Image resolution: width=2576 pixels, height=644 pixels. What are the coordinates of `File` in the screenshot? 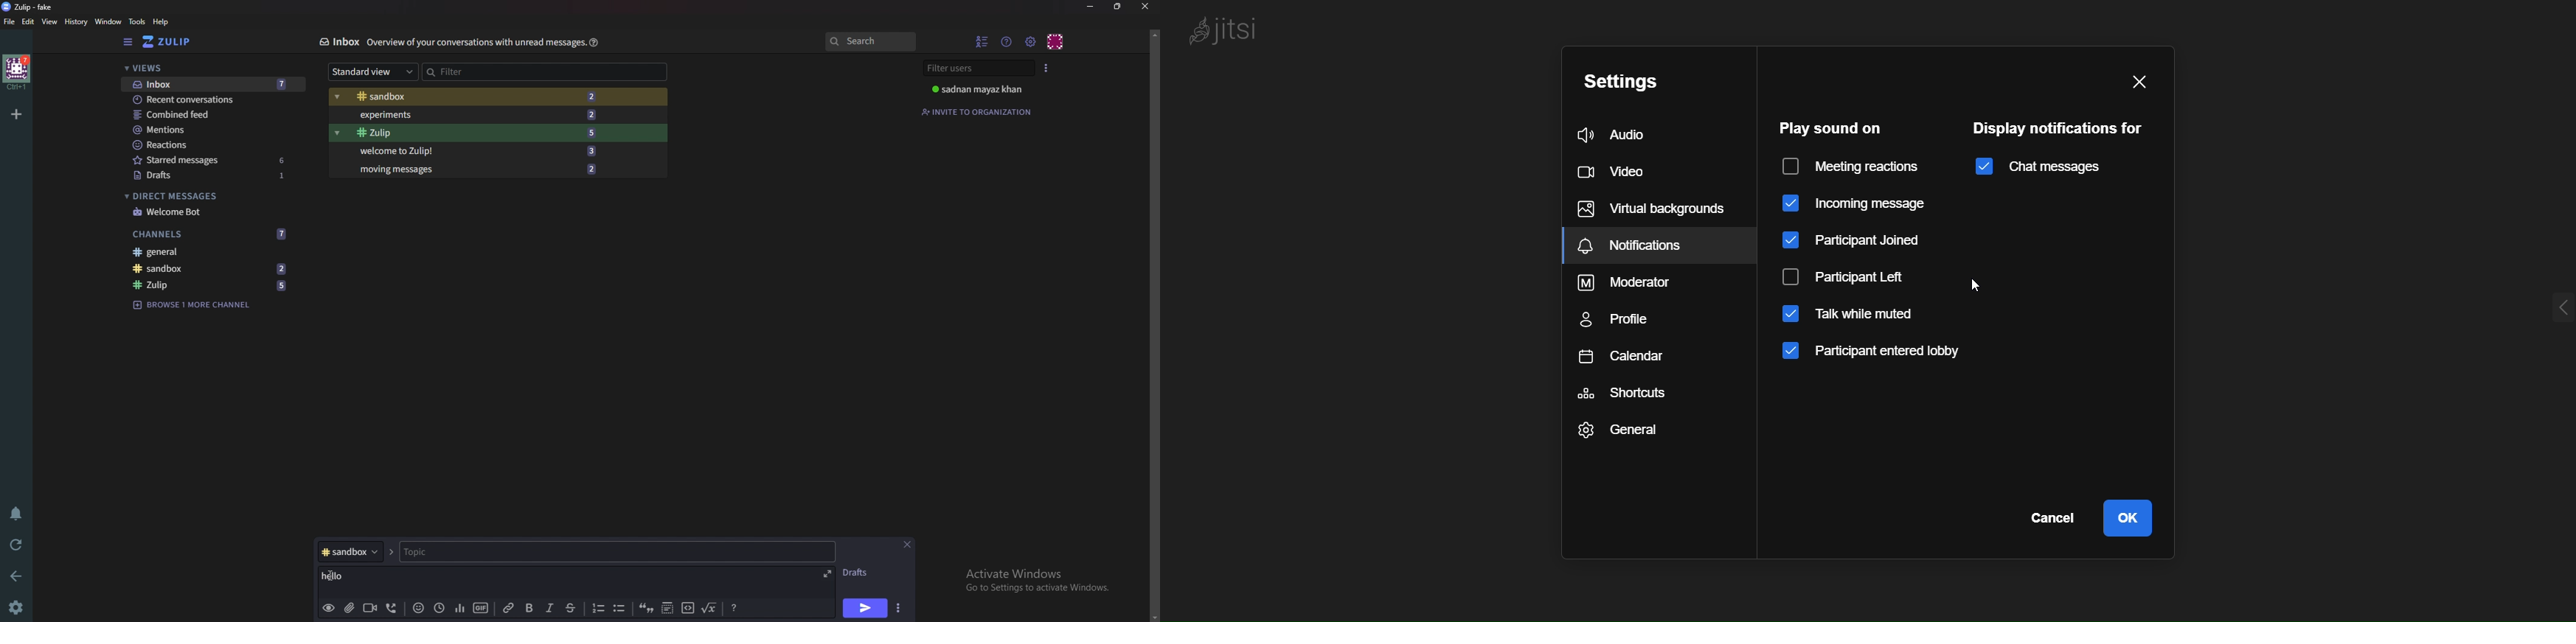 It's located at (10, 22).